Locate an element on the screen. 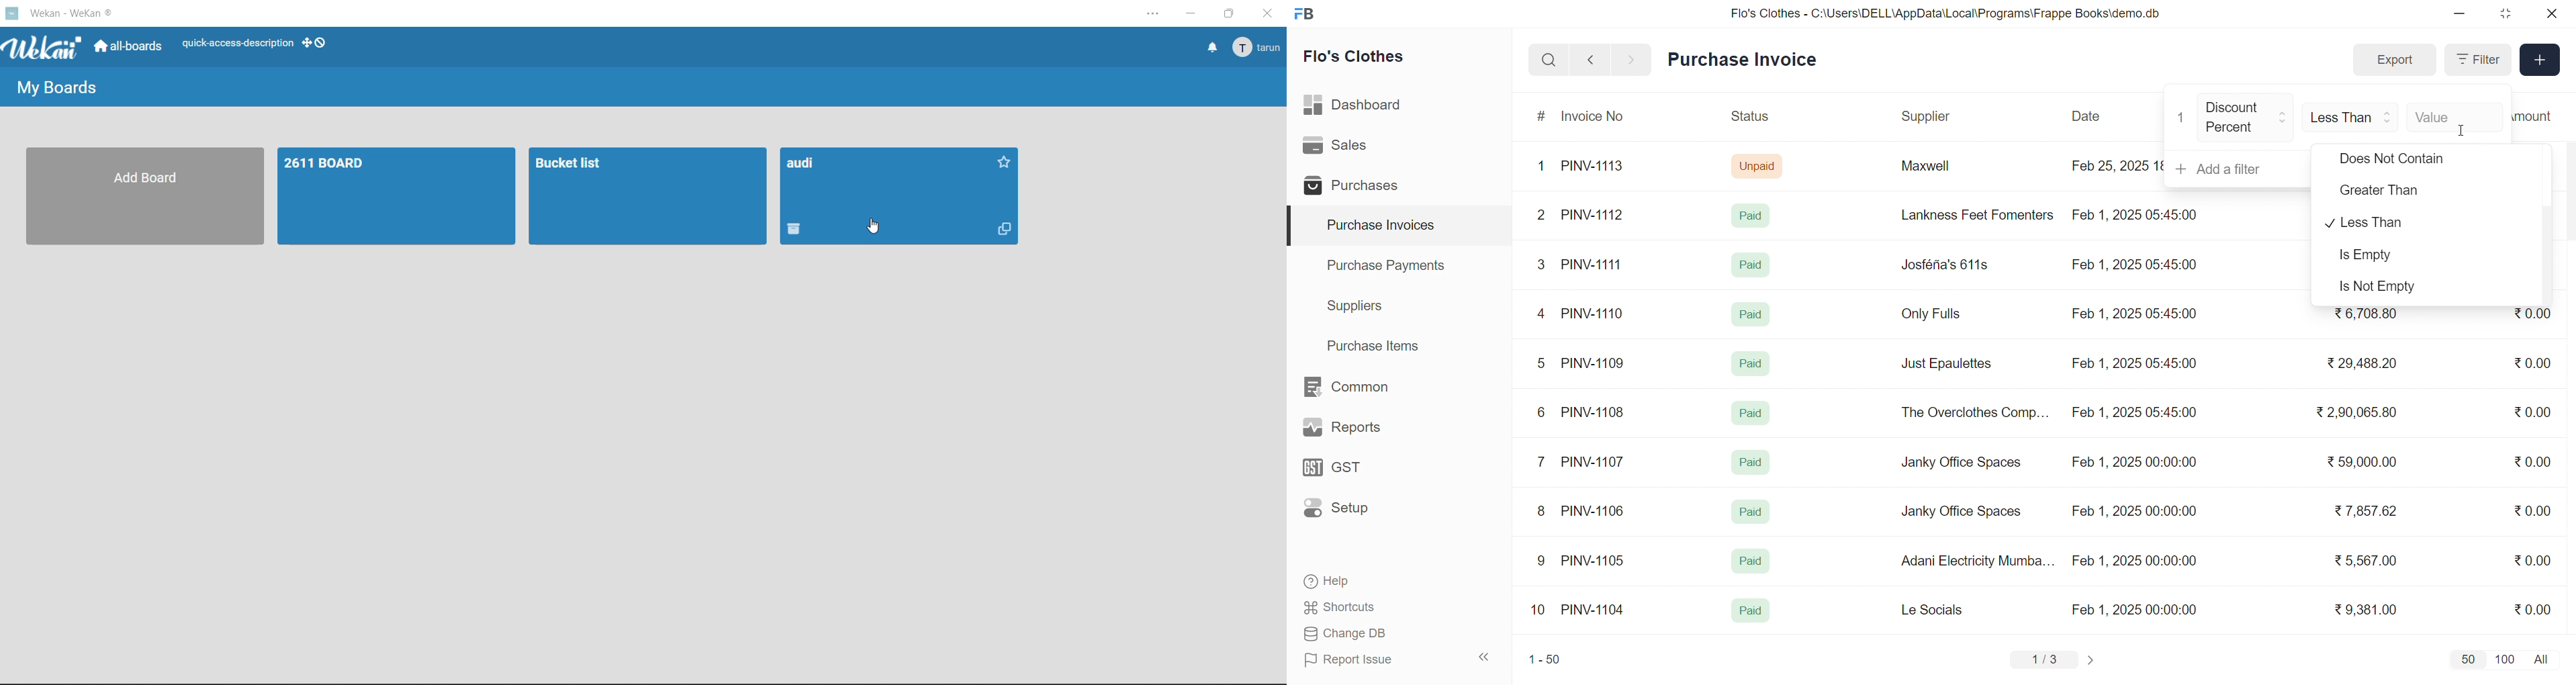  1-50 is located at coordinates (1545, 661).